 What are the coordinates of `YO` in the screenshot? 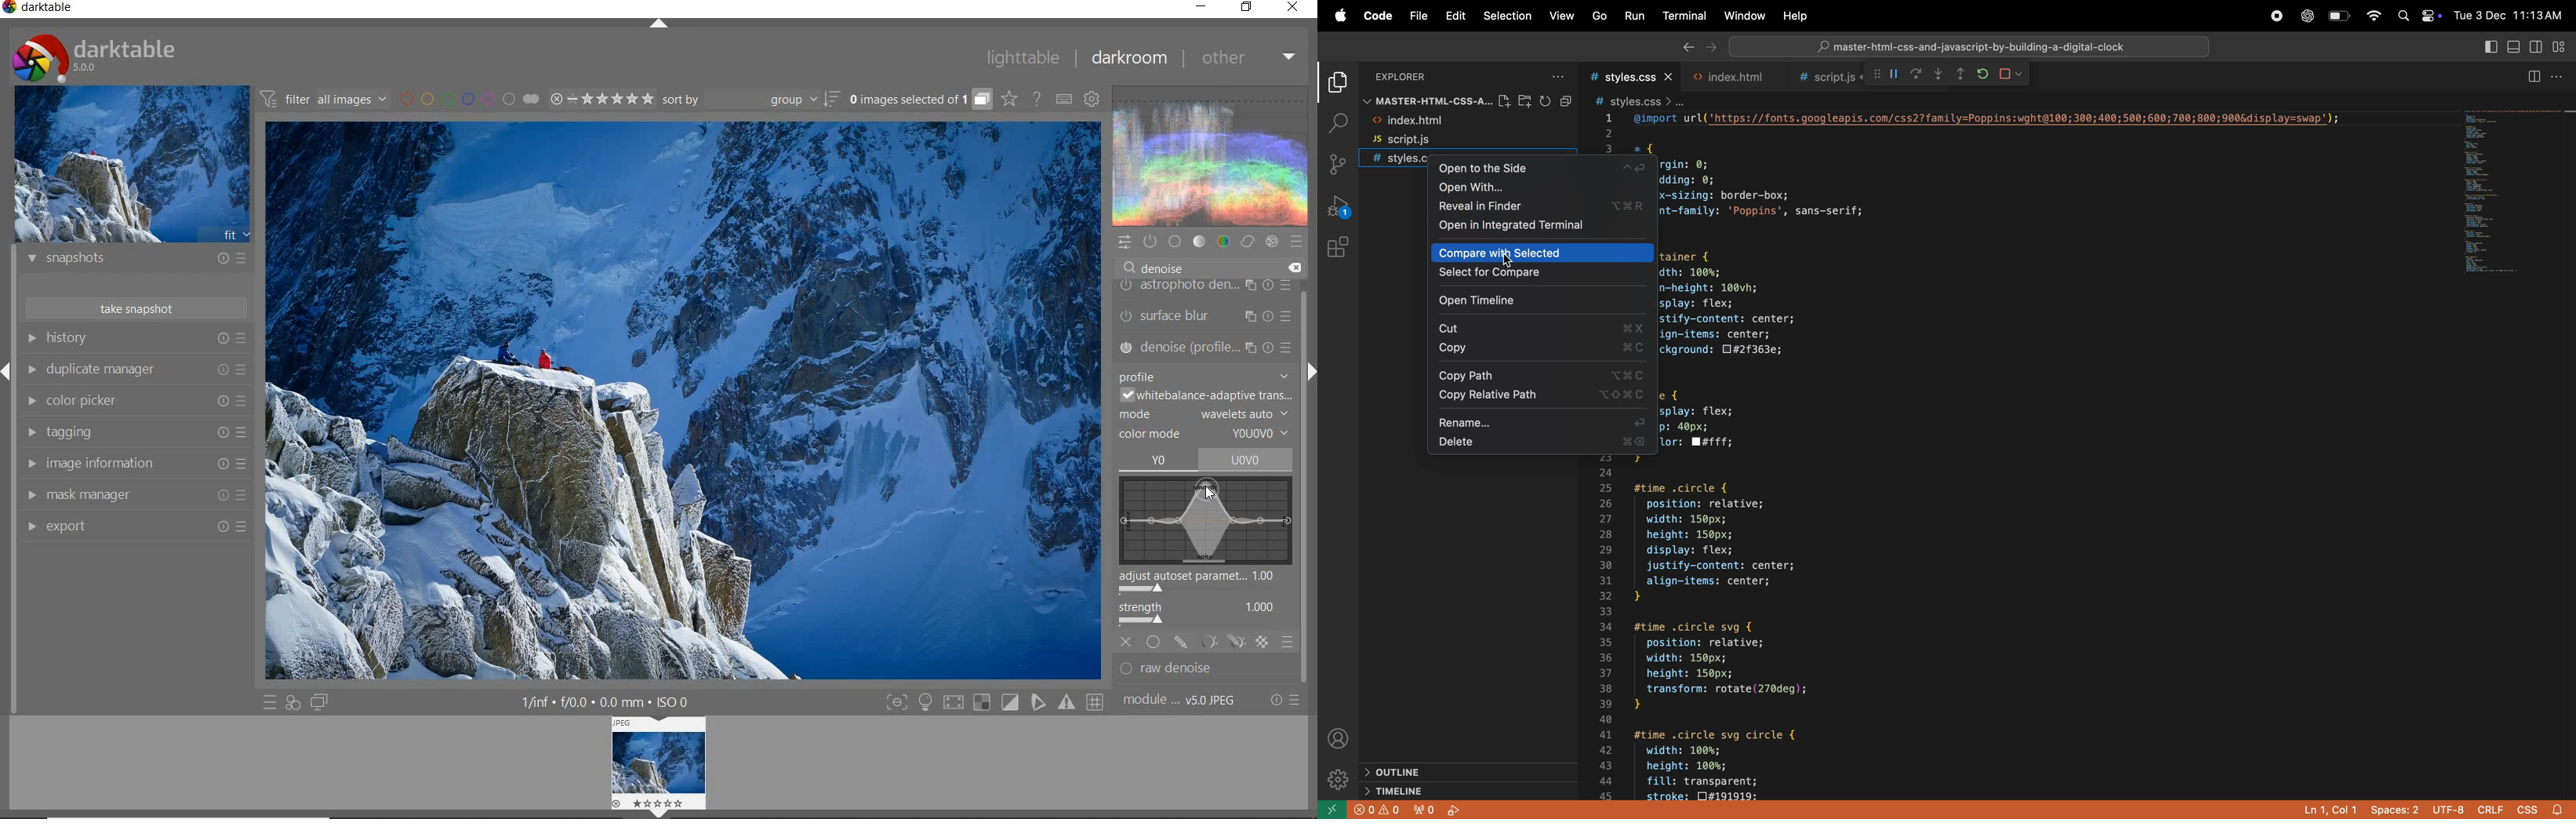 It's located at (1159, 461).